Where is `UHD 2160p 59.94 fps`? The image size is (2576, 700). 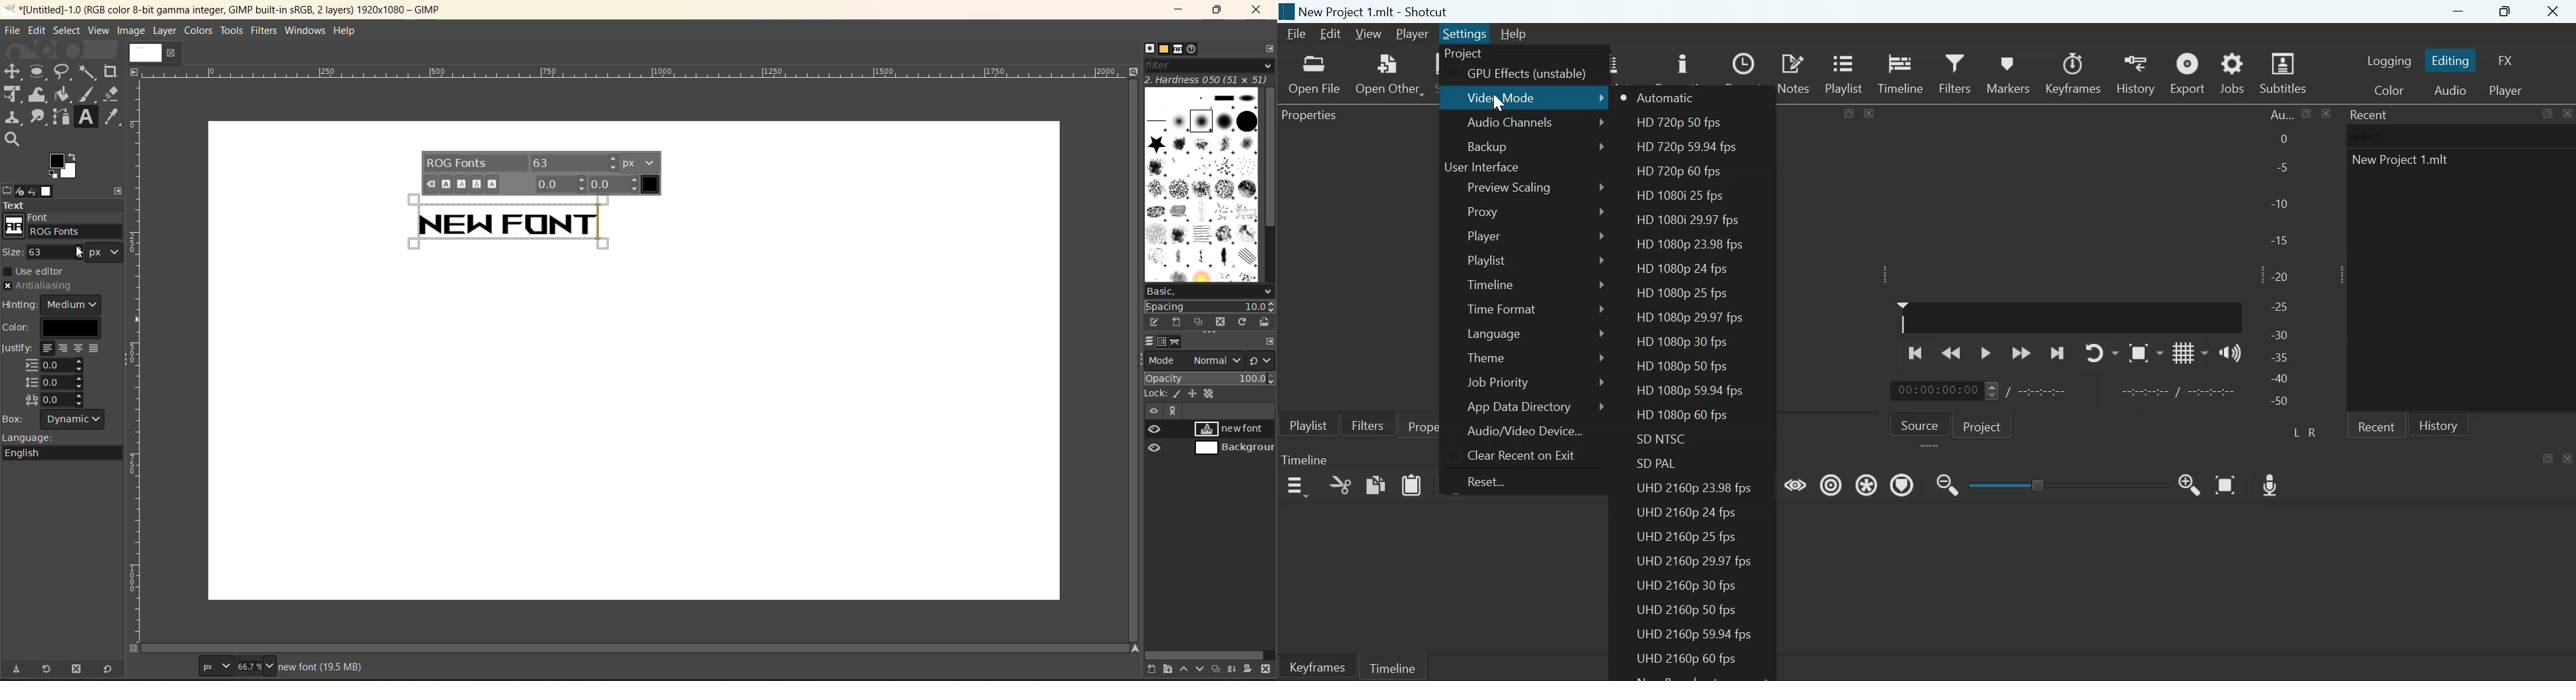 UHD 2160p 59.94 fps is located at coordinates (1693, 634).